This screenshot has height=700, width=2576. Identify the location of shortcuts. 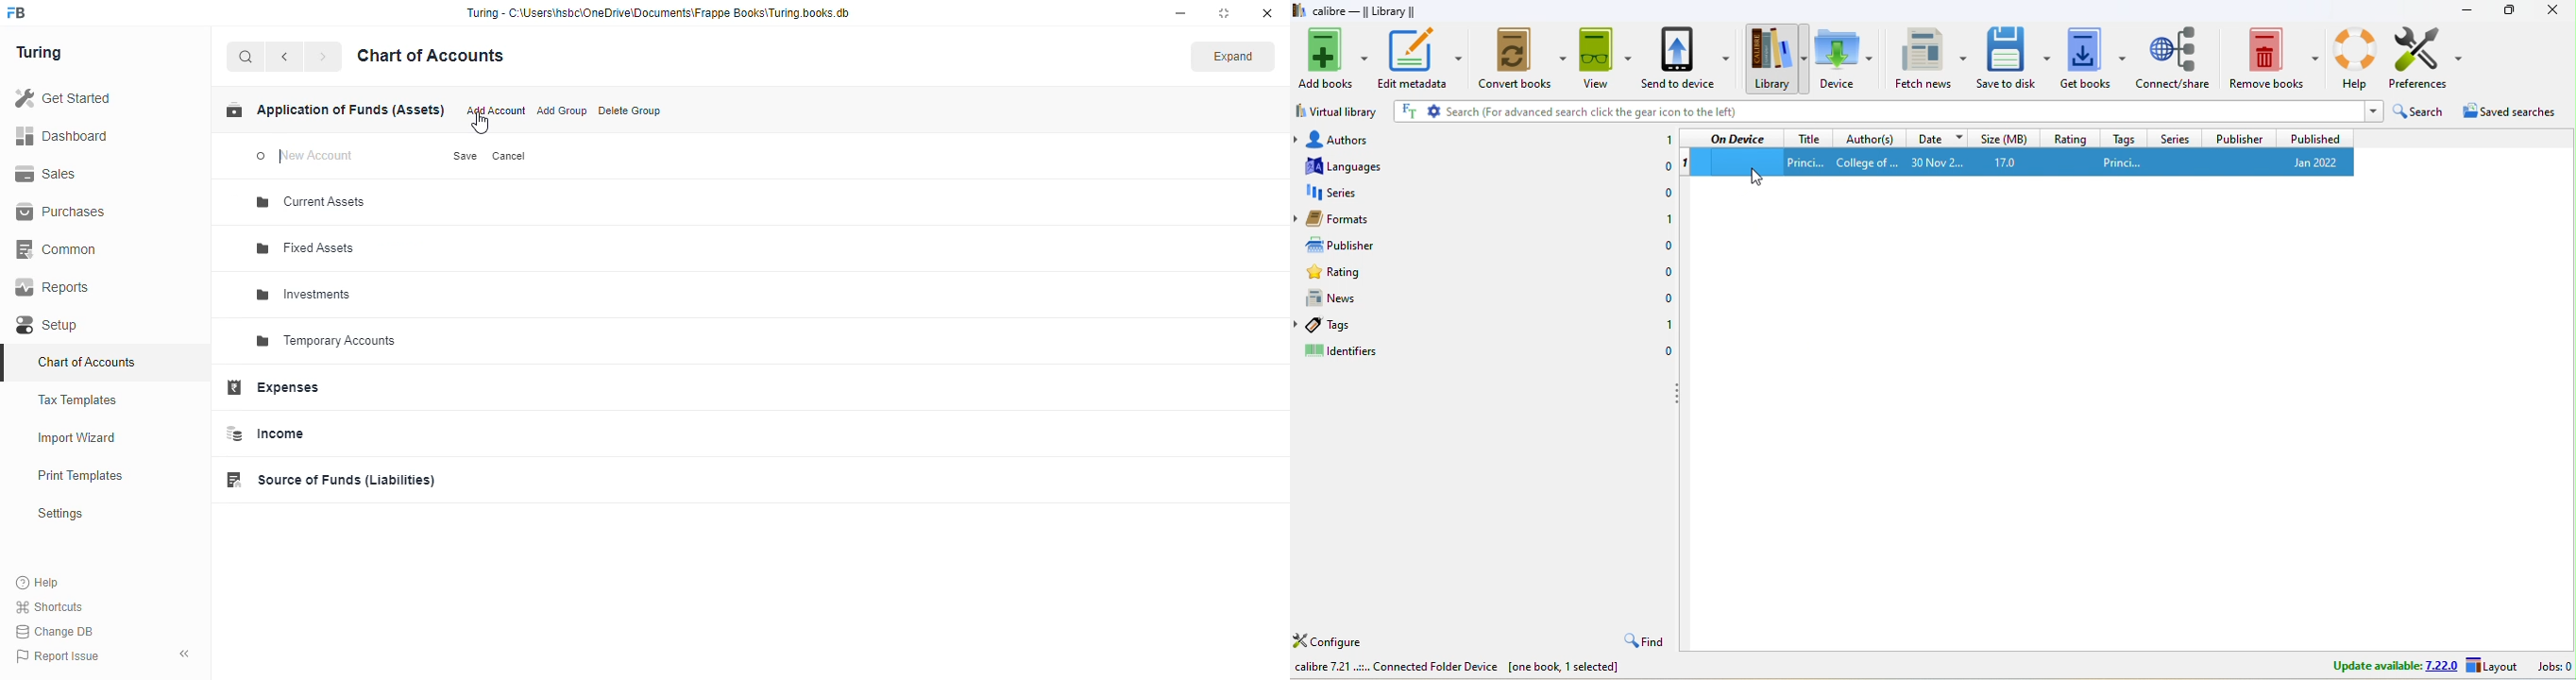
(50, 606).